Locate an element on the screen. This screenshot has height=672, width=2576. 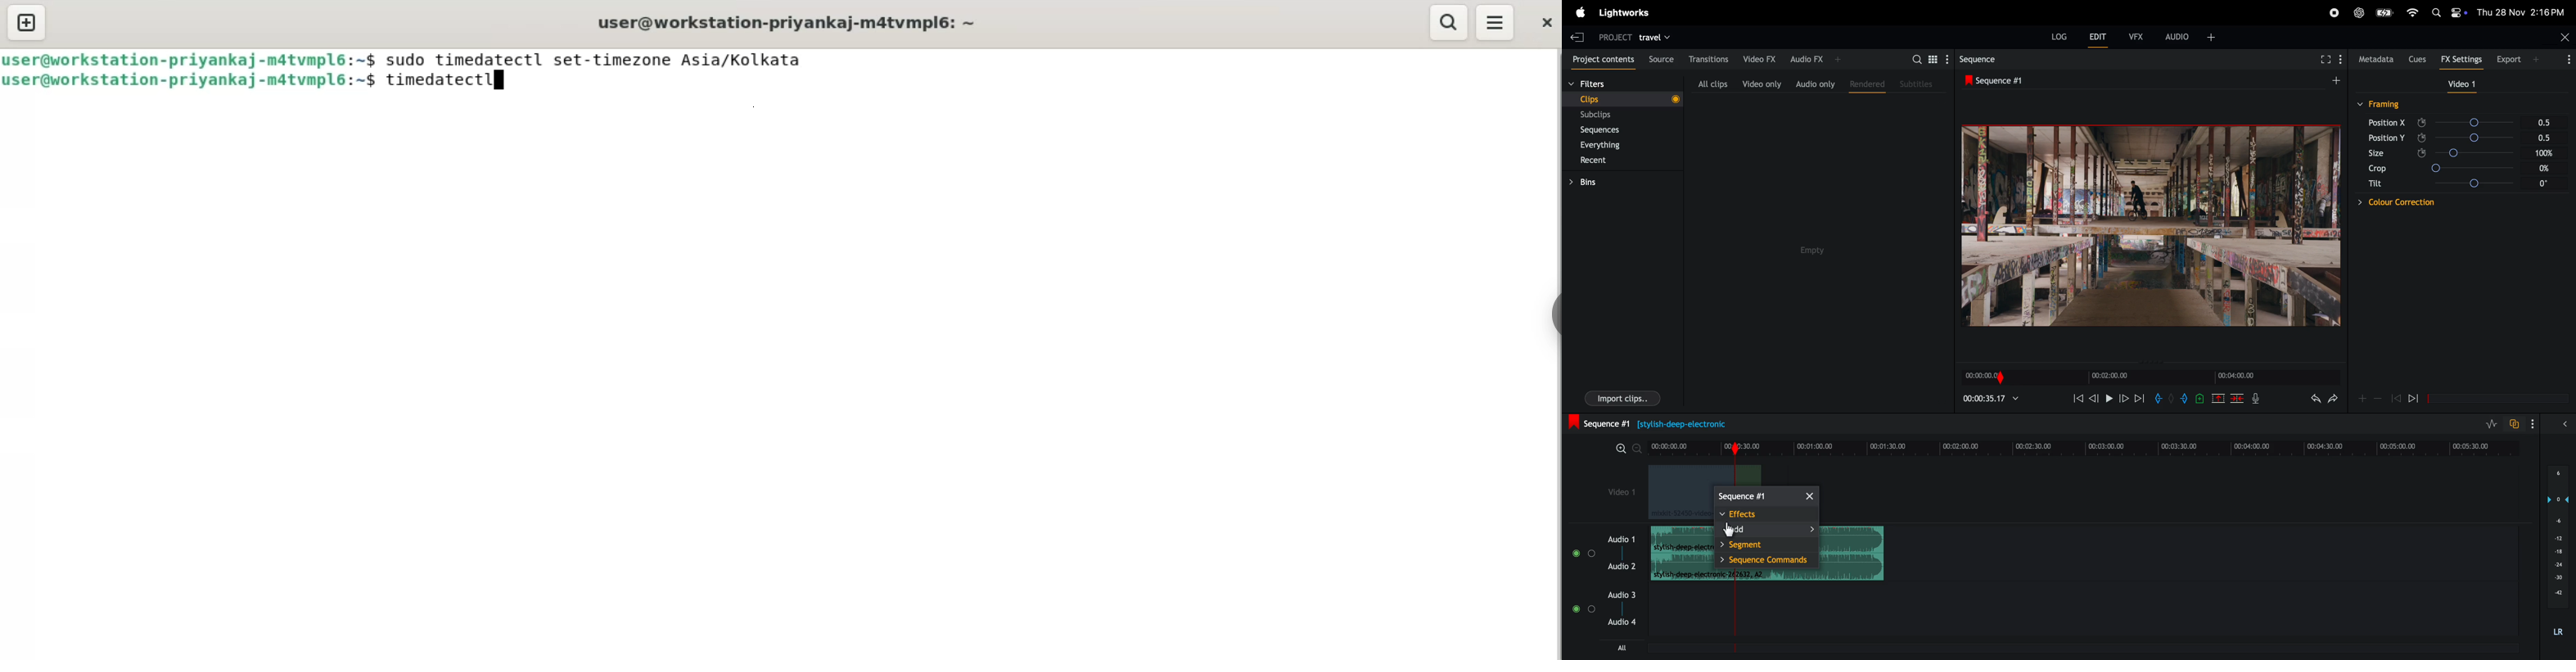
jump to previous key frame is located at coordinates (2396, 398).